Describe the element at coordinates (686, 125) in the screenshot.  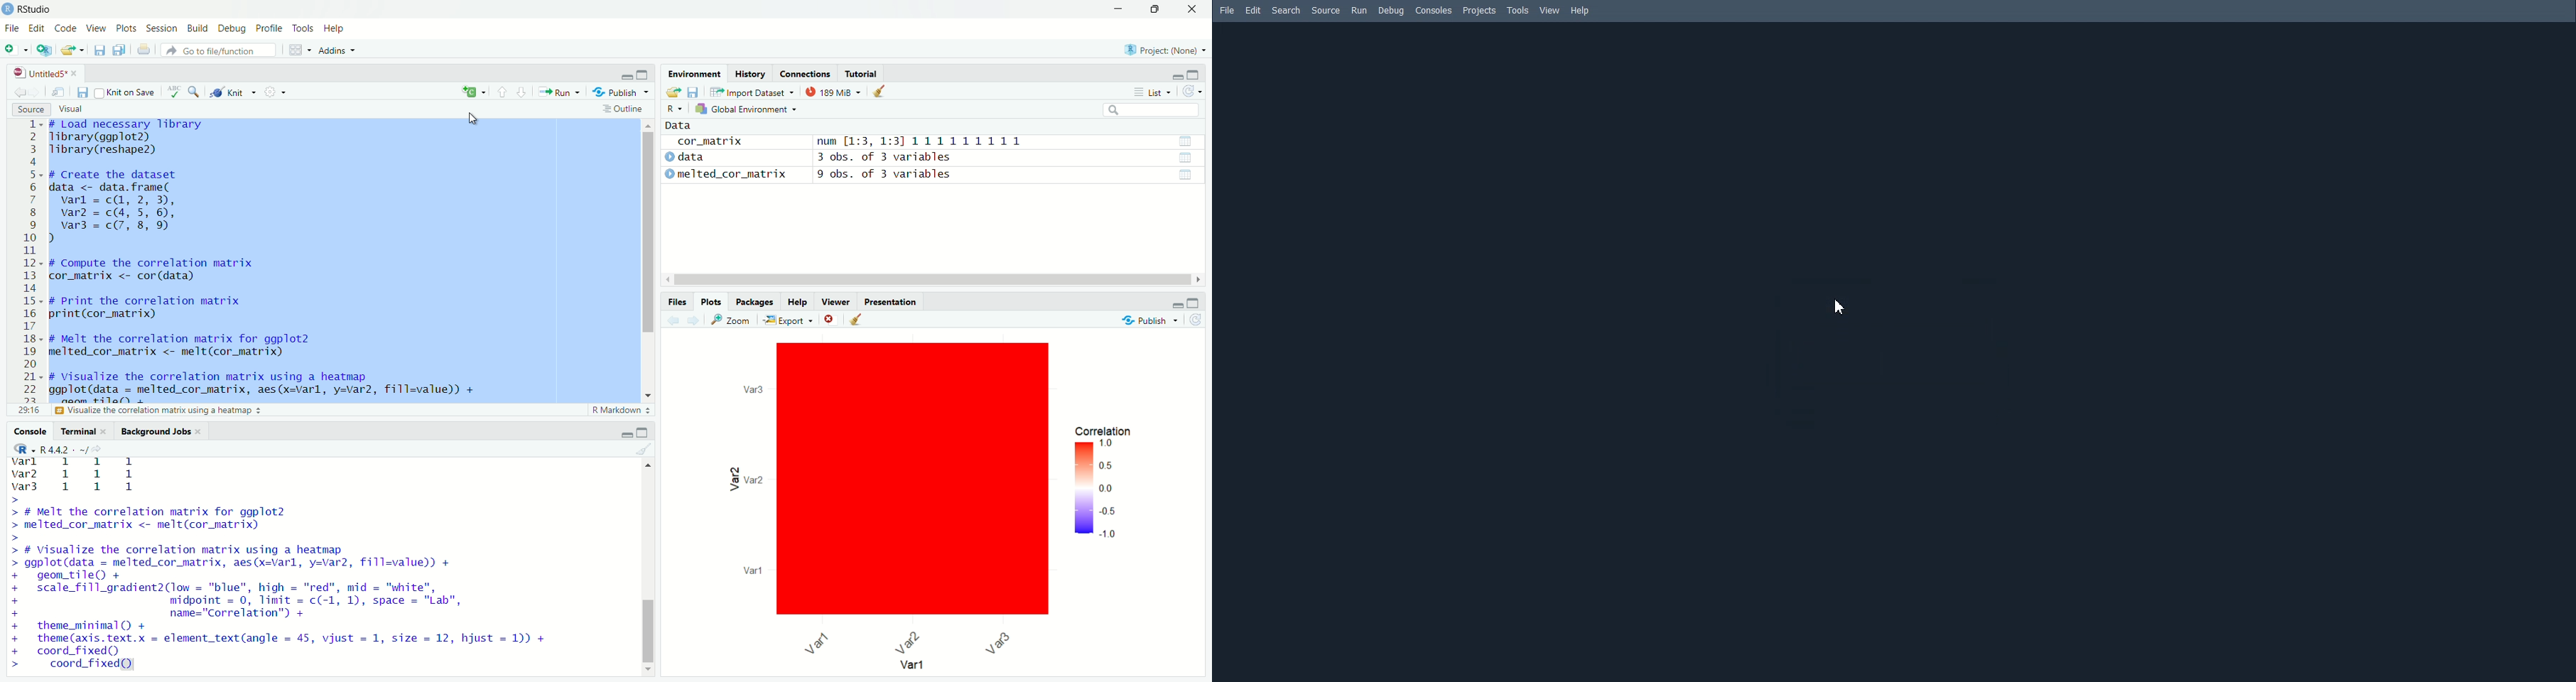
I see `data` at that location.